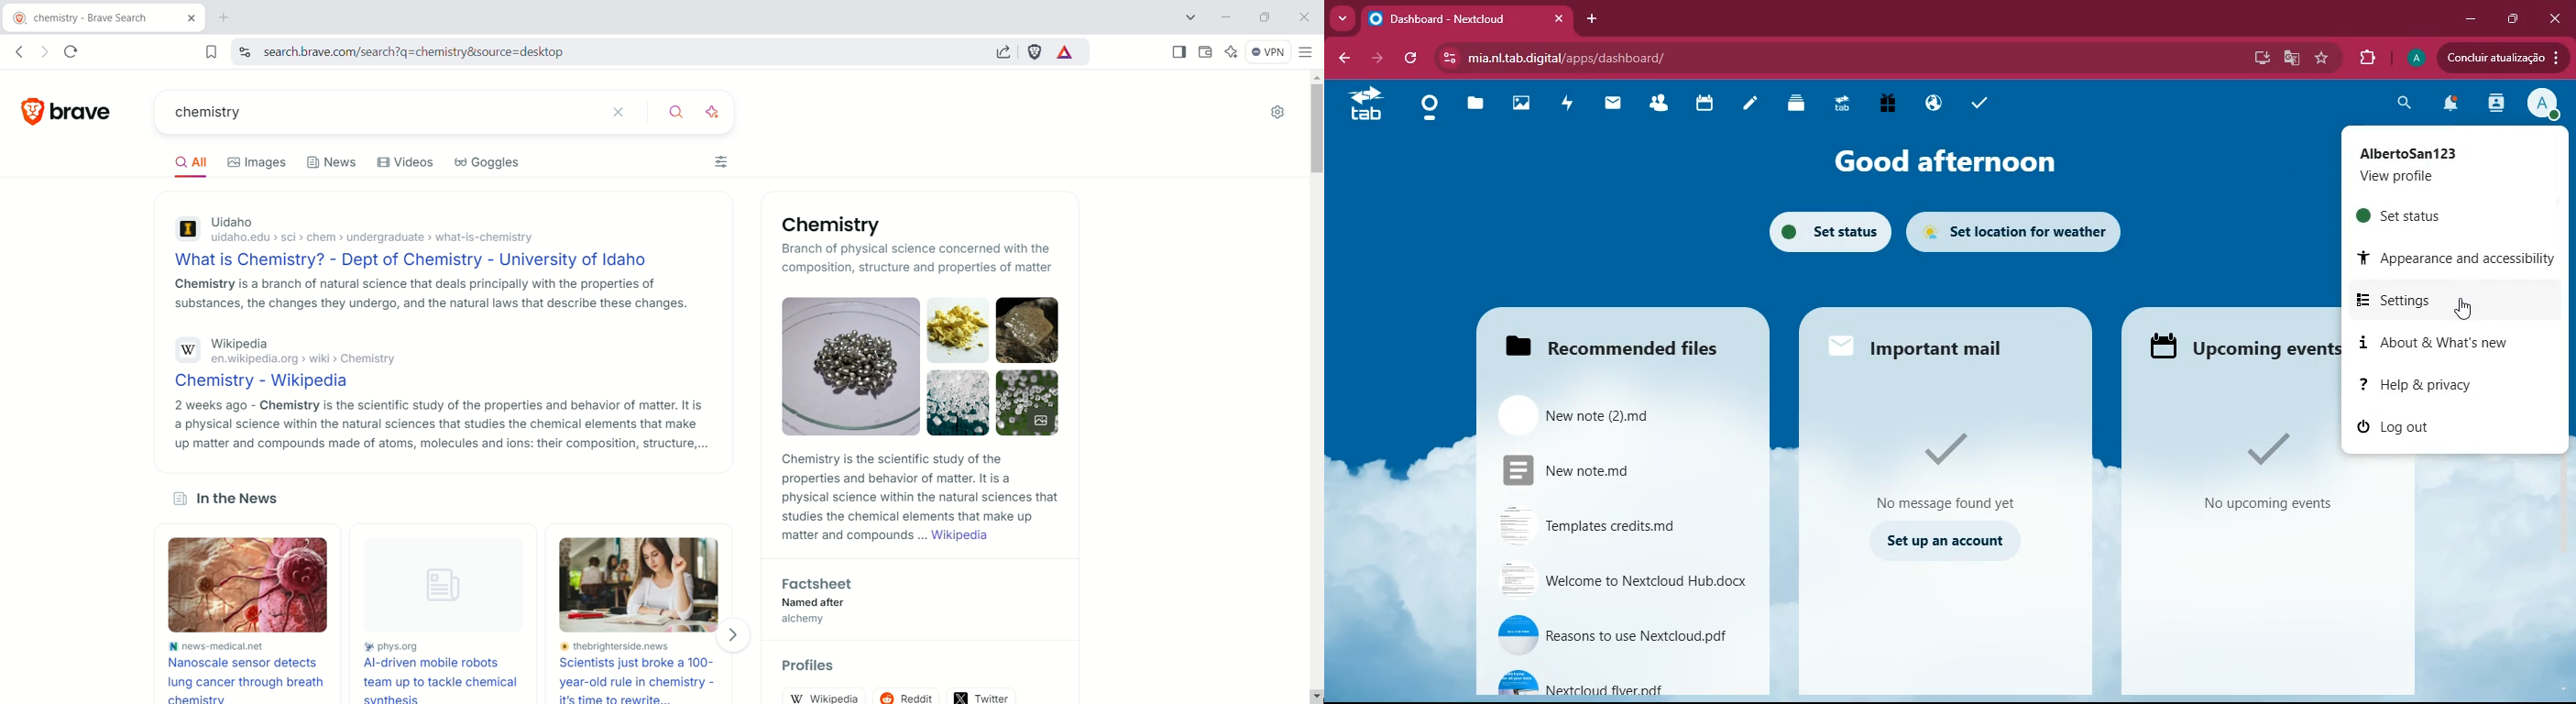 The image size is (2576, 728). Describe the element at coordinates (2470, 17) in the screenshot. I see `minimize` at that location.